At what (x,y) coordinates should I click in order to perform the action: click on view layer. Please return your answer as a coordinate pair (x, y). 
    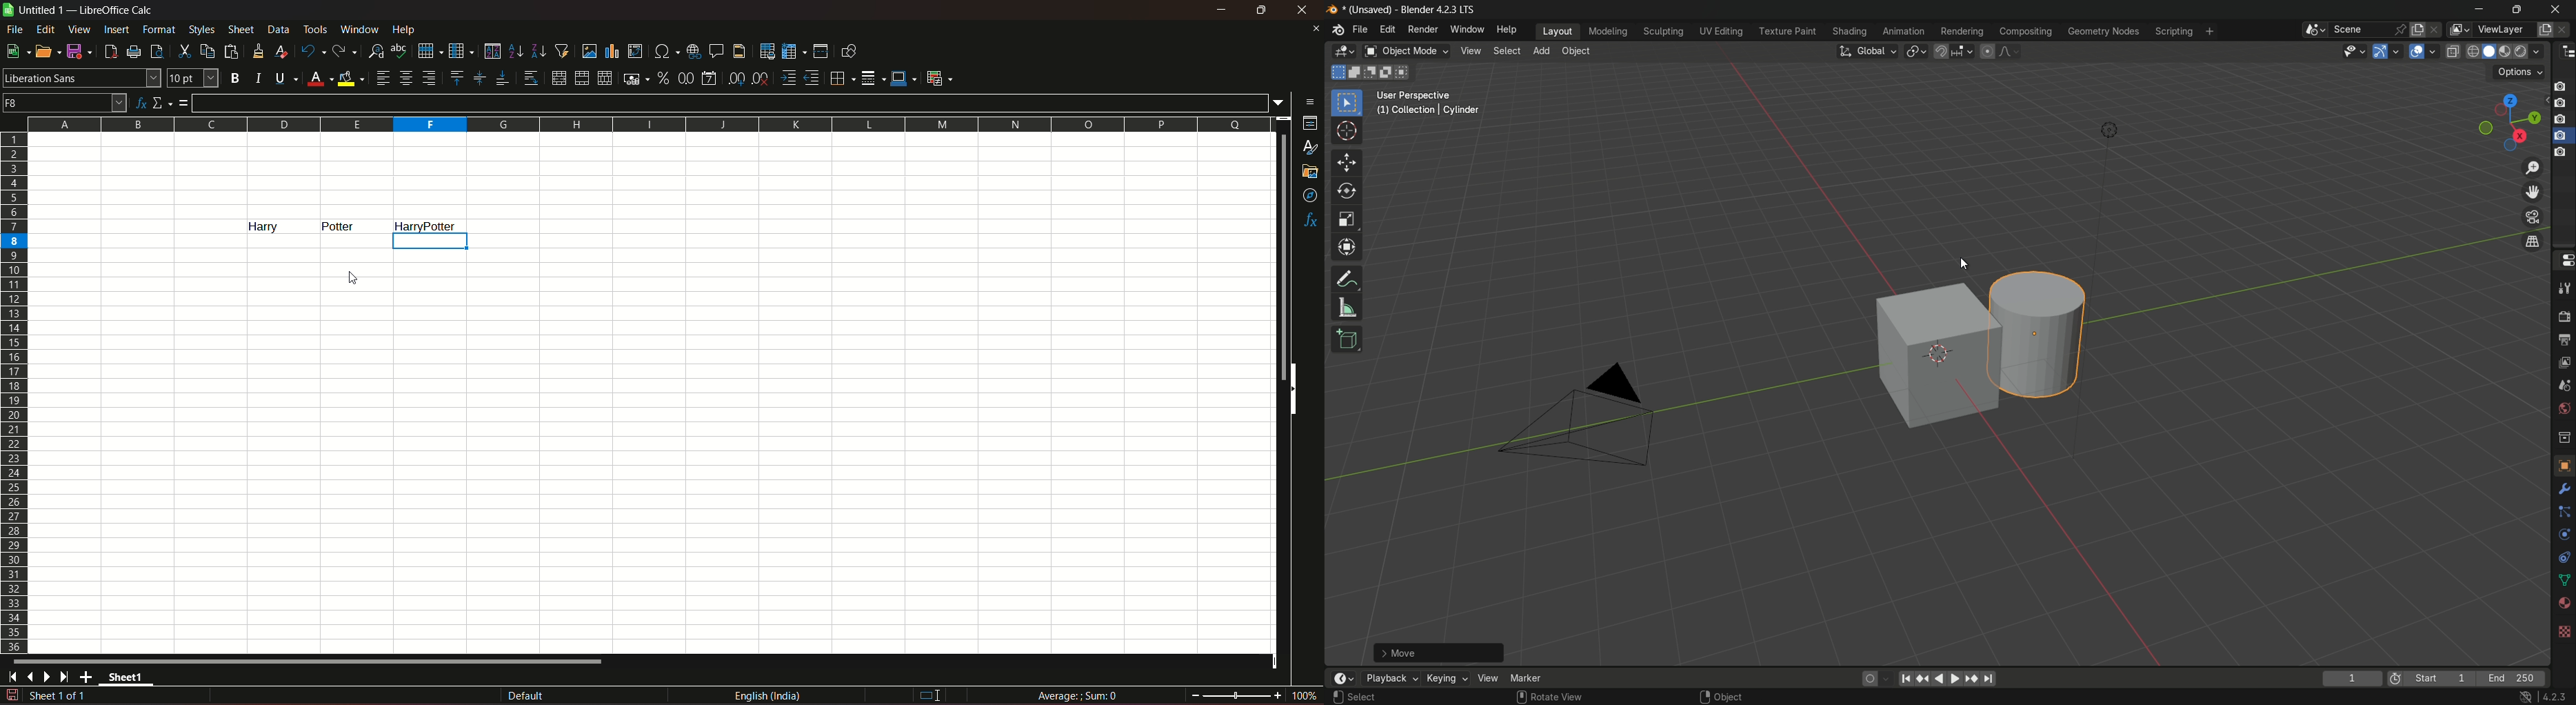
    Looking at the image, I should click on (2564, 362).